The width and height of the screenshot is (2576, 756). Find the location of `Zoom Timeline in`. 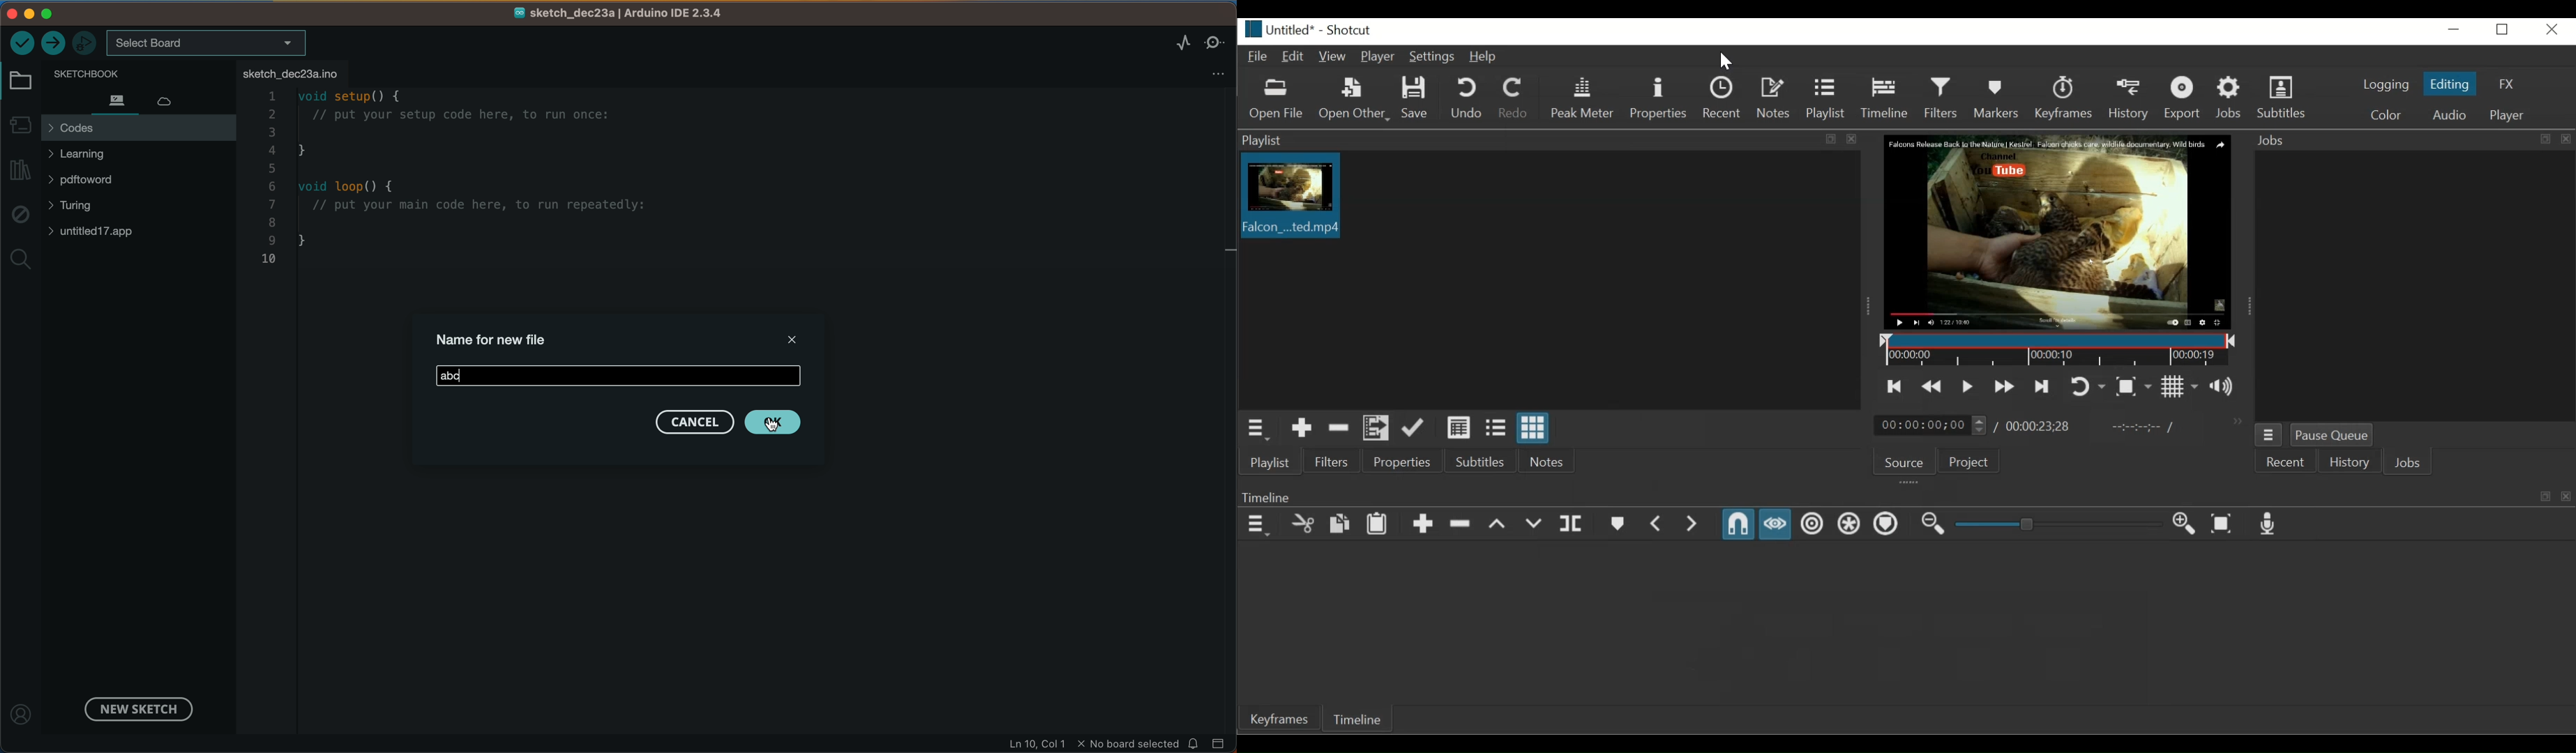

Zoom Timeline in is located at coordinates (2184, 524).